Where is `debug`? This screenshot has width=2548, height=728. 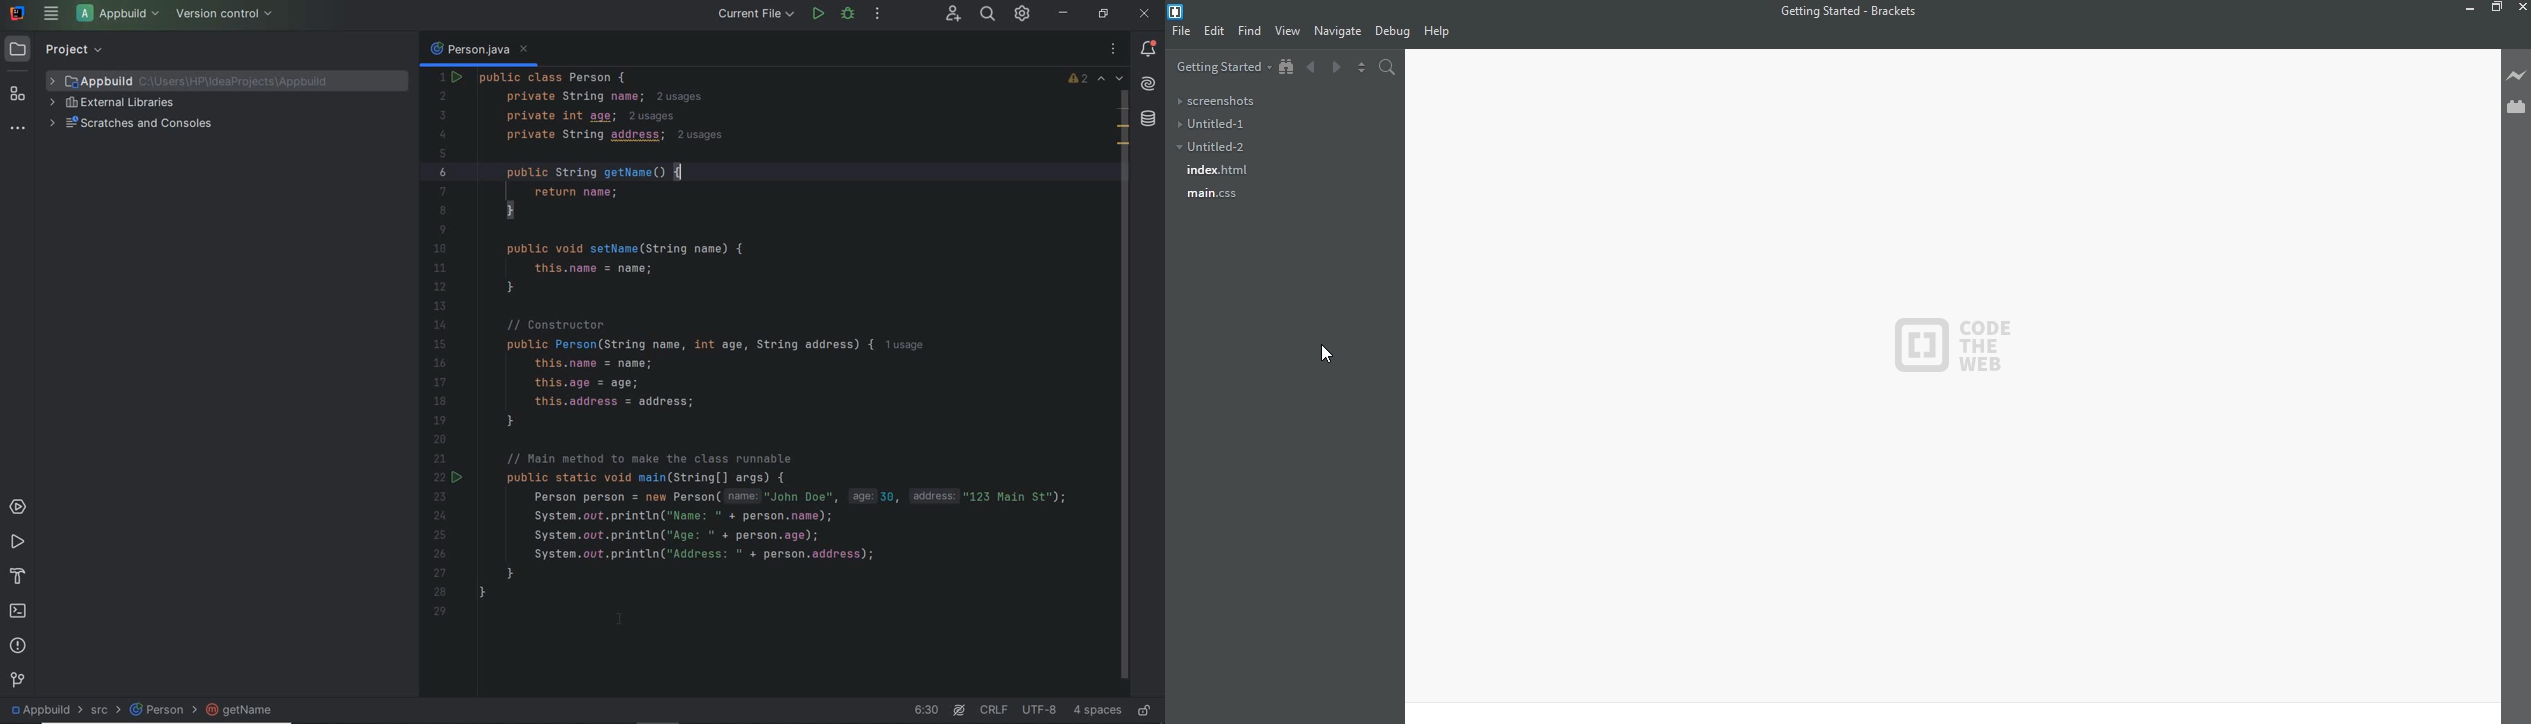 debug is located at coordinates (1393, 31).